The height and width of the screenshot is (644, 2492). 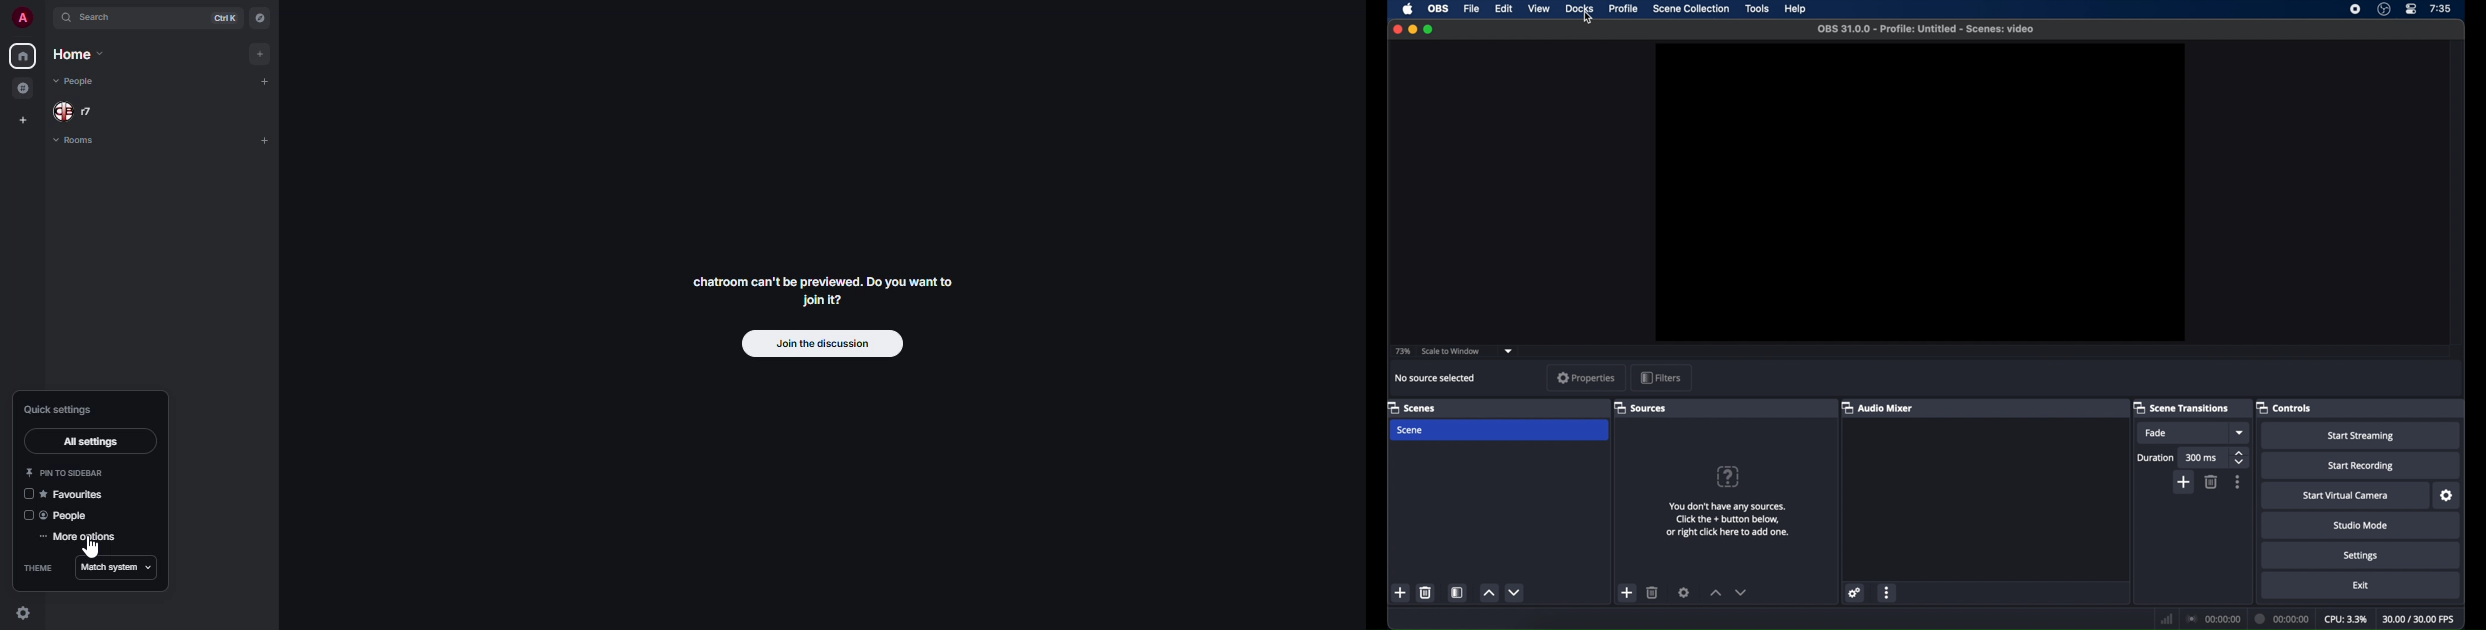 I want to click on people, so click(x=65, y=515).